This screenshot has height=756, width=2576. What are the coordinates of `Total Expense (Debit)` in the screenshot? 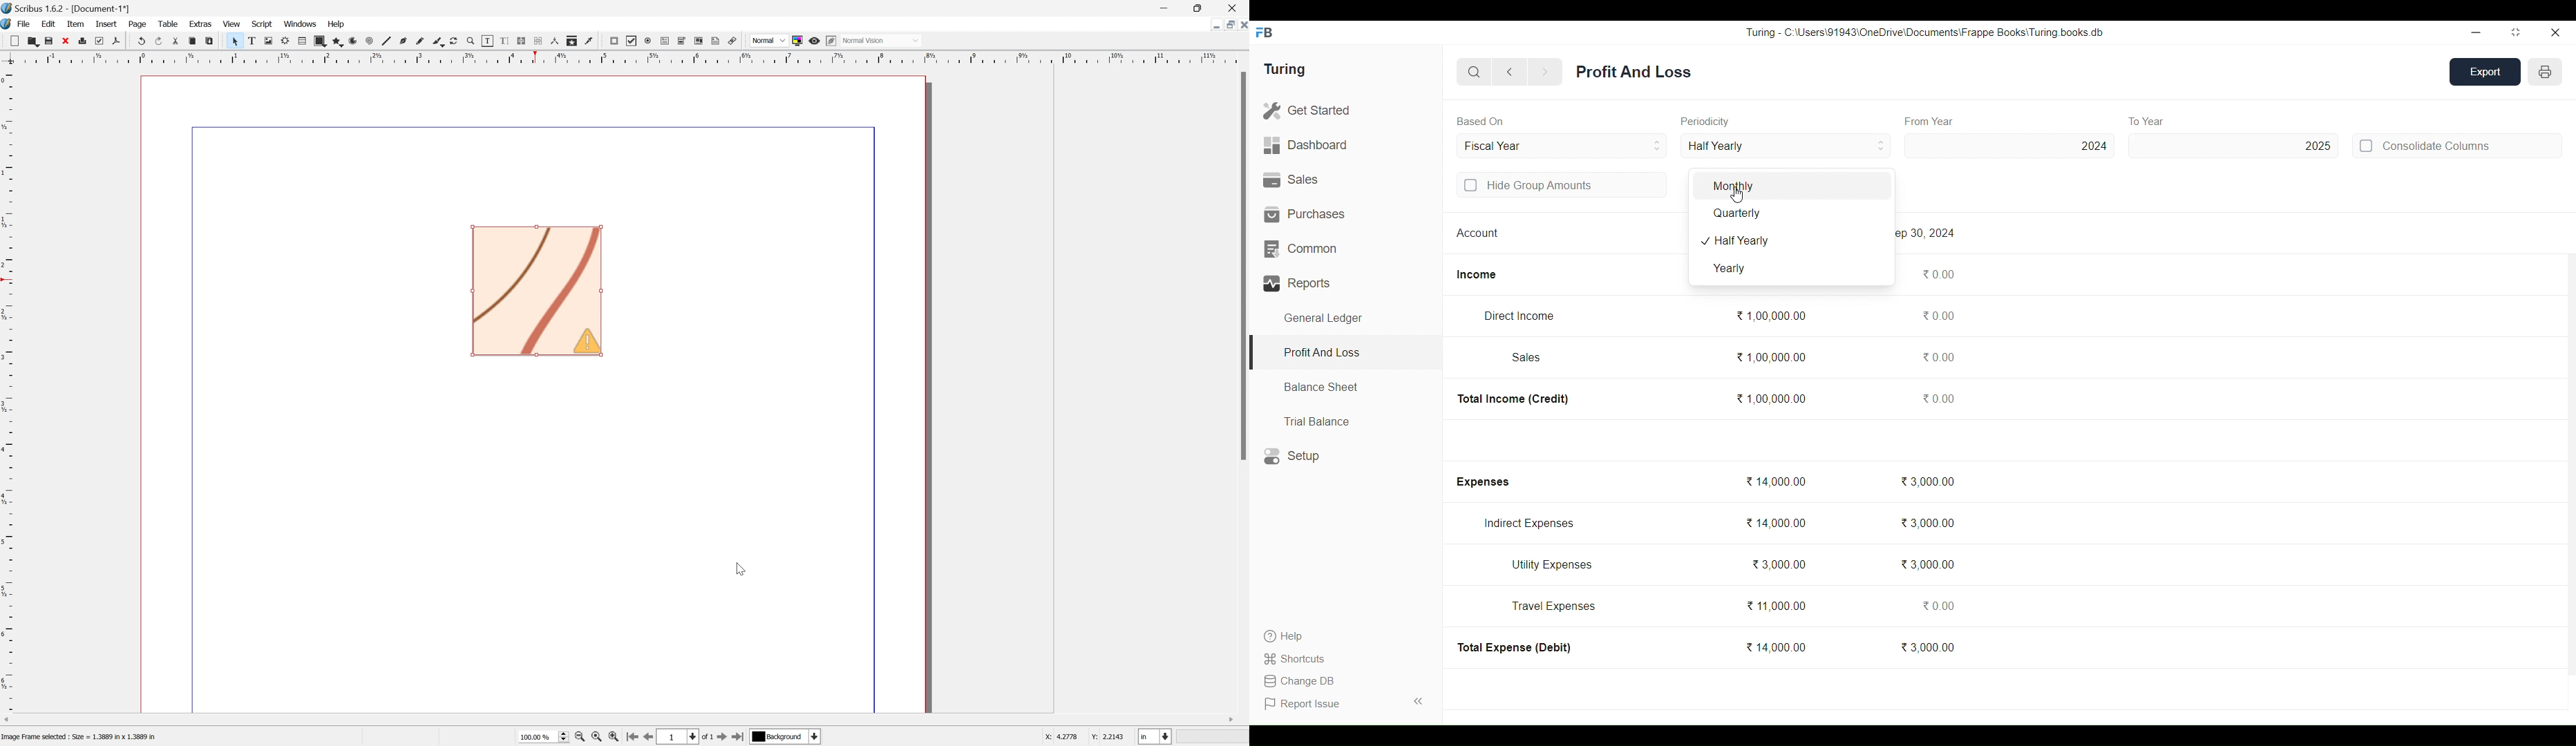 It's located at (1515, 647).